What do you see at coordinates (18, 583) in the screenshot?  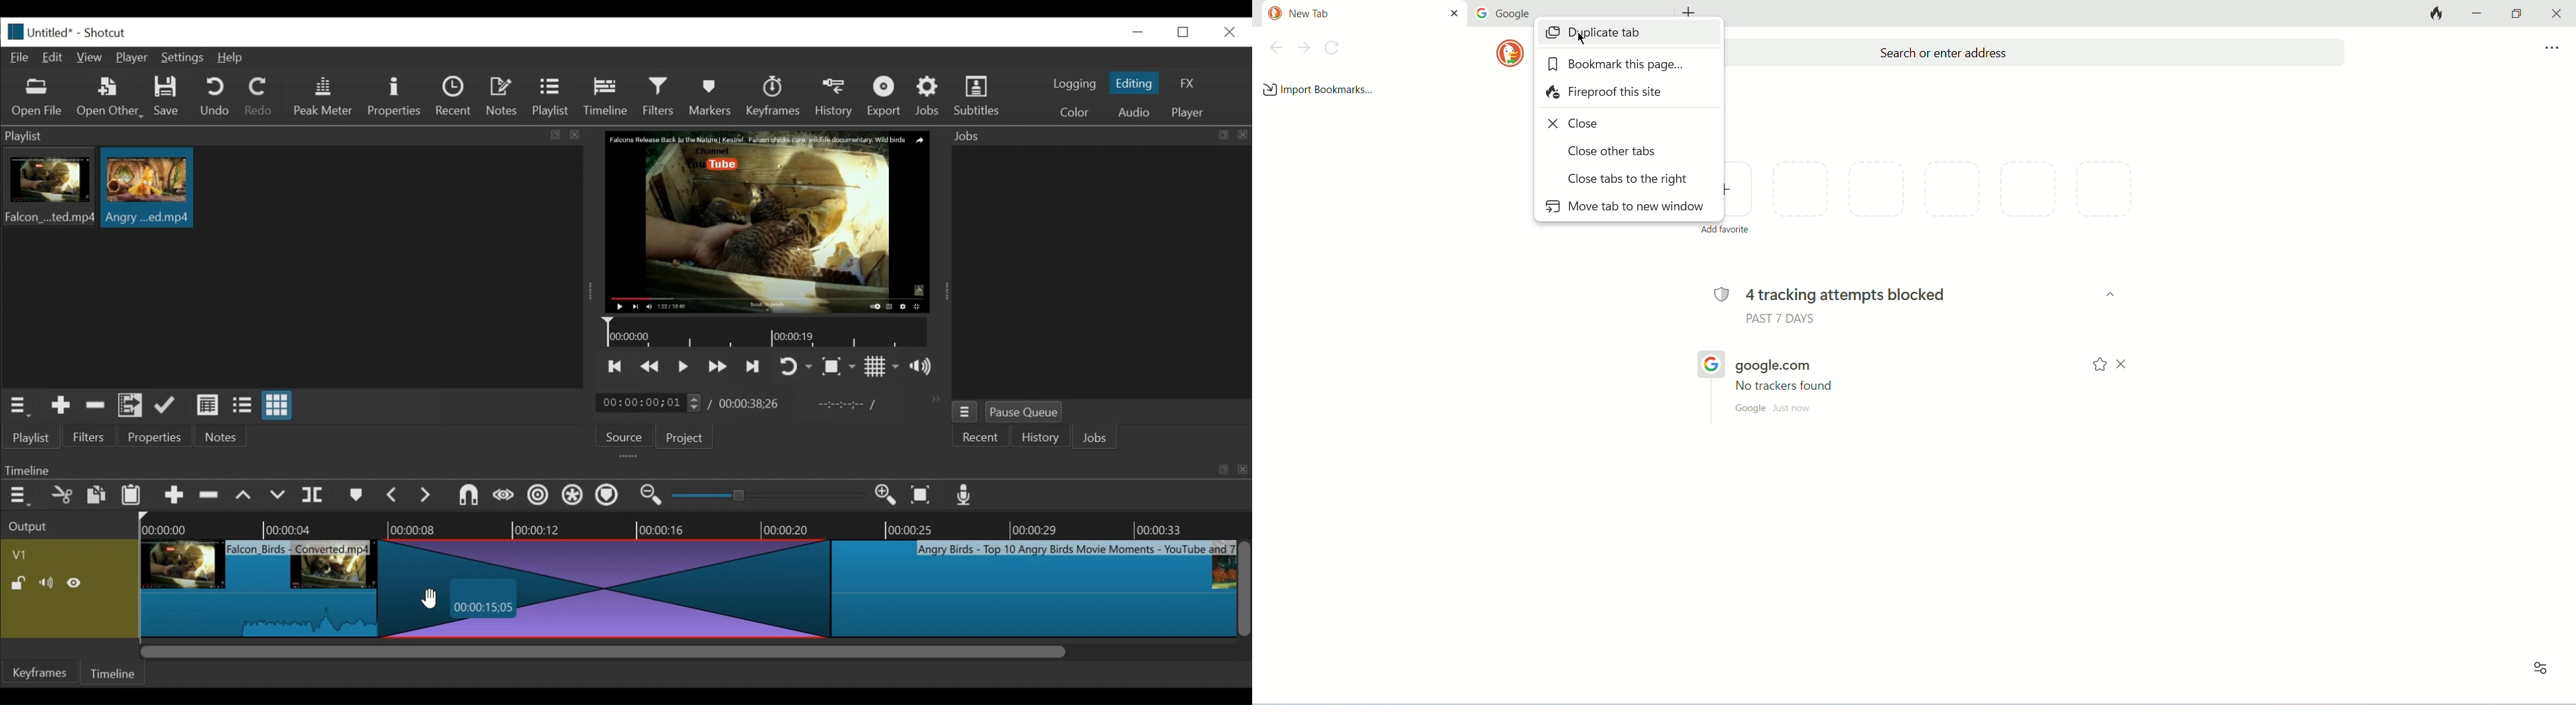 I see `(un)lock track` at bounding box center [18, 583].